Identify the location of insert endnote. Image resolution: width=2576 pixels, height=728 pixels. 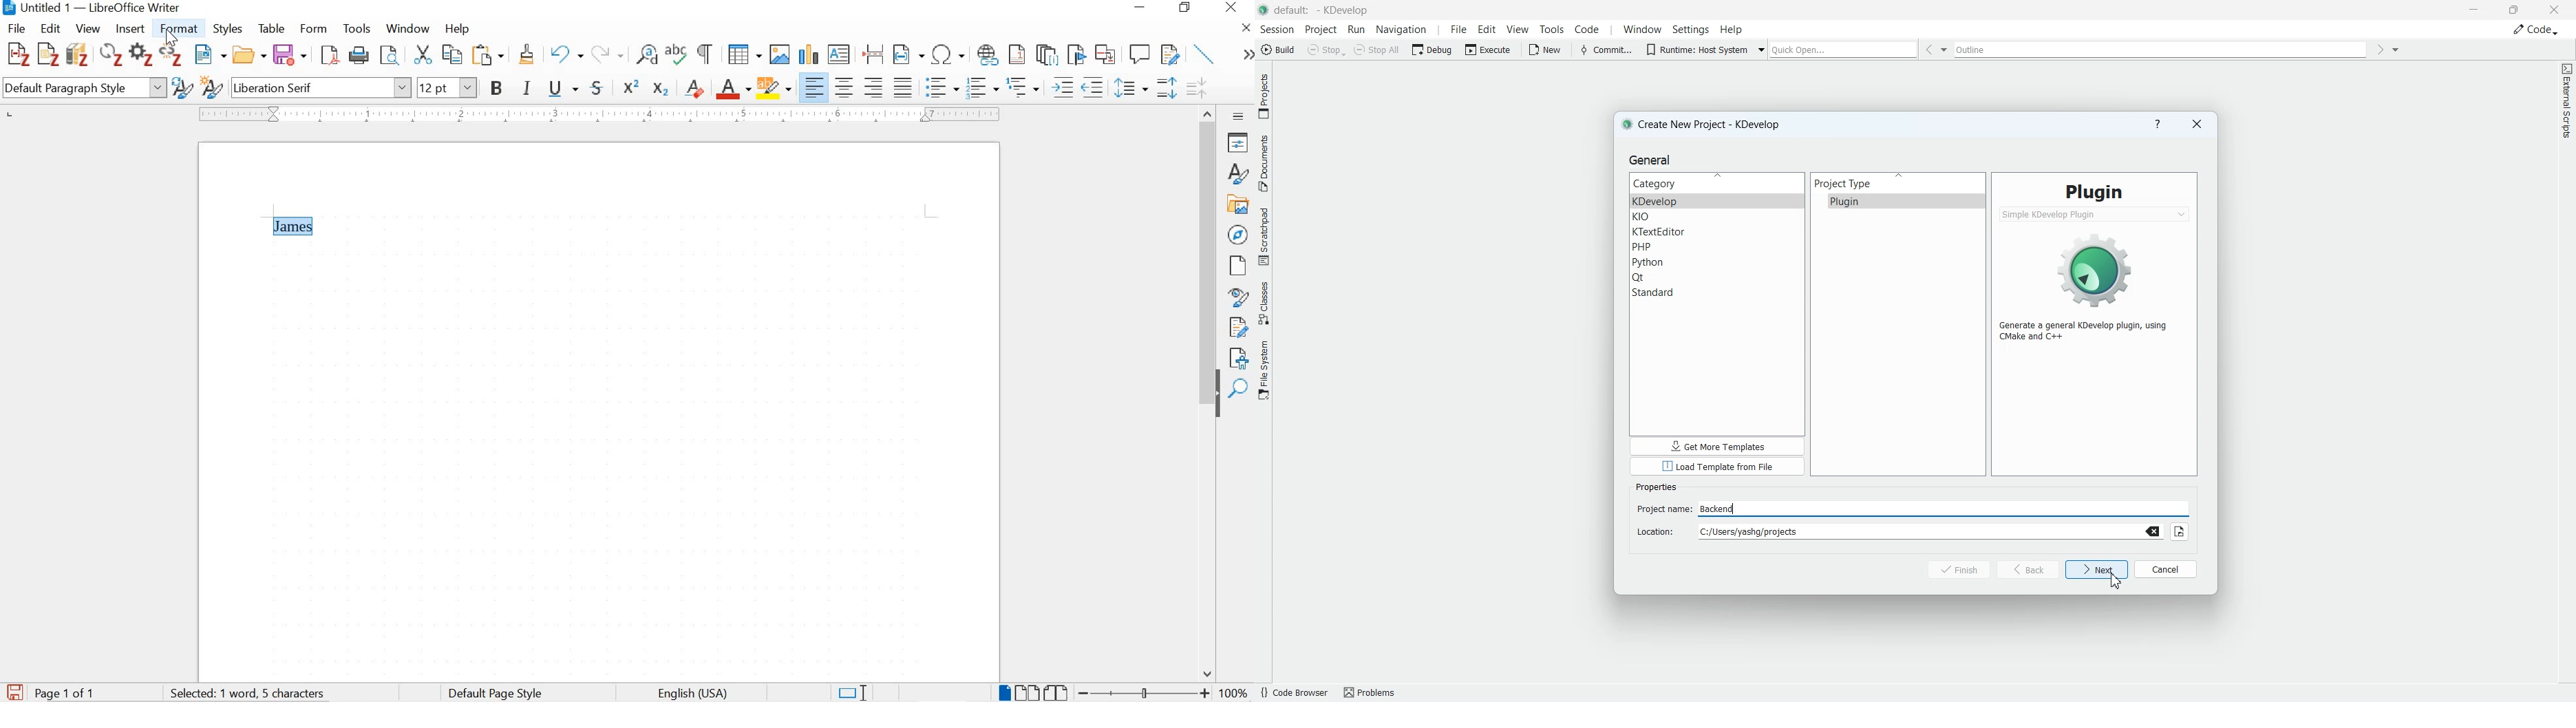
(1047, 55).